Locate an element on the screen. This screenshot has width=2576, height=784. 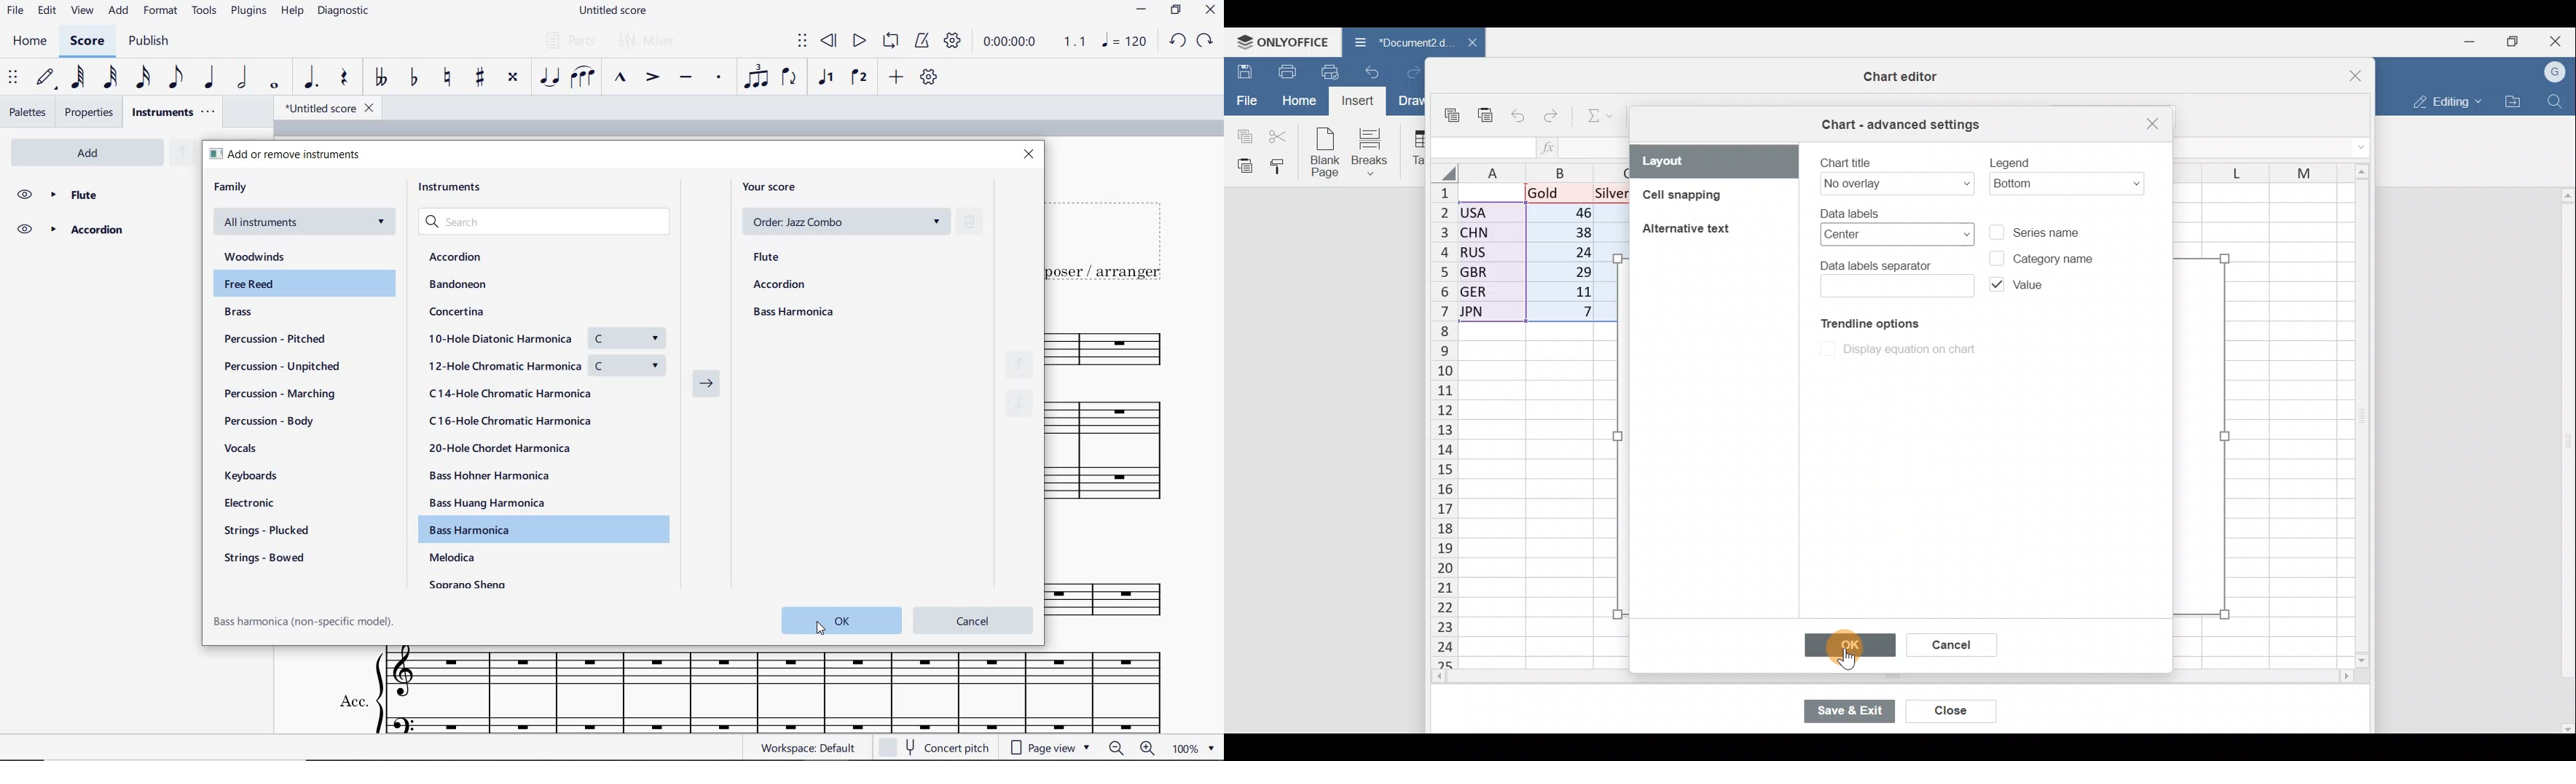
Data labels is located at coordinates (1888, 227).